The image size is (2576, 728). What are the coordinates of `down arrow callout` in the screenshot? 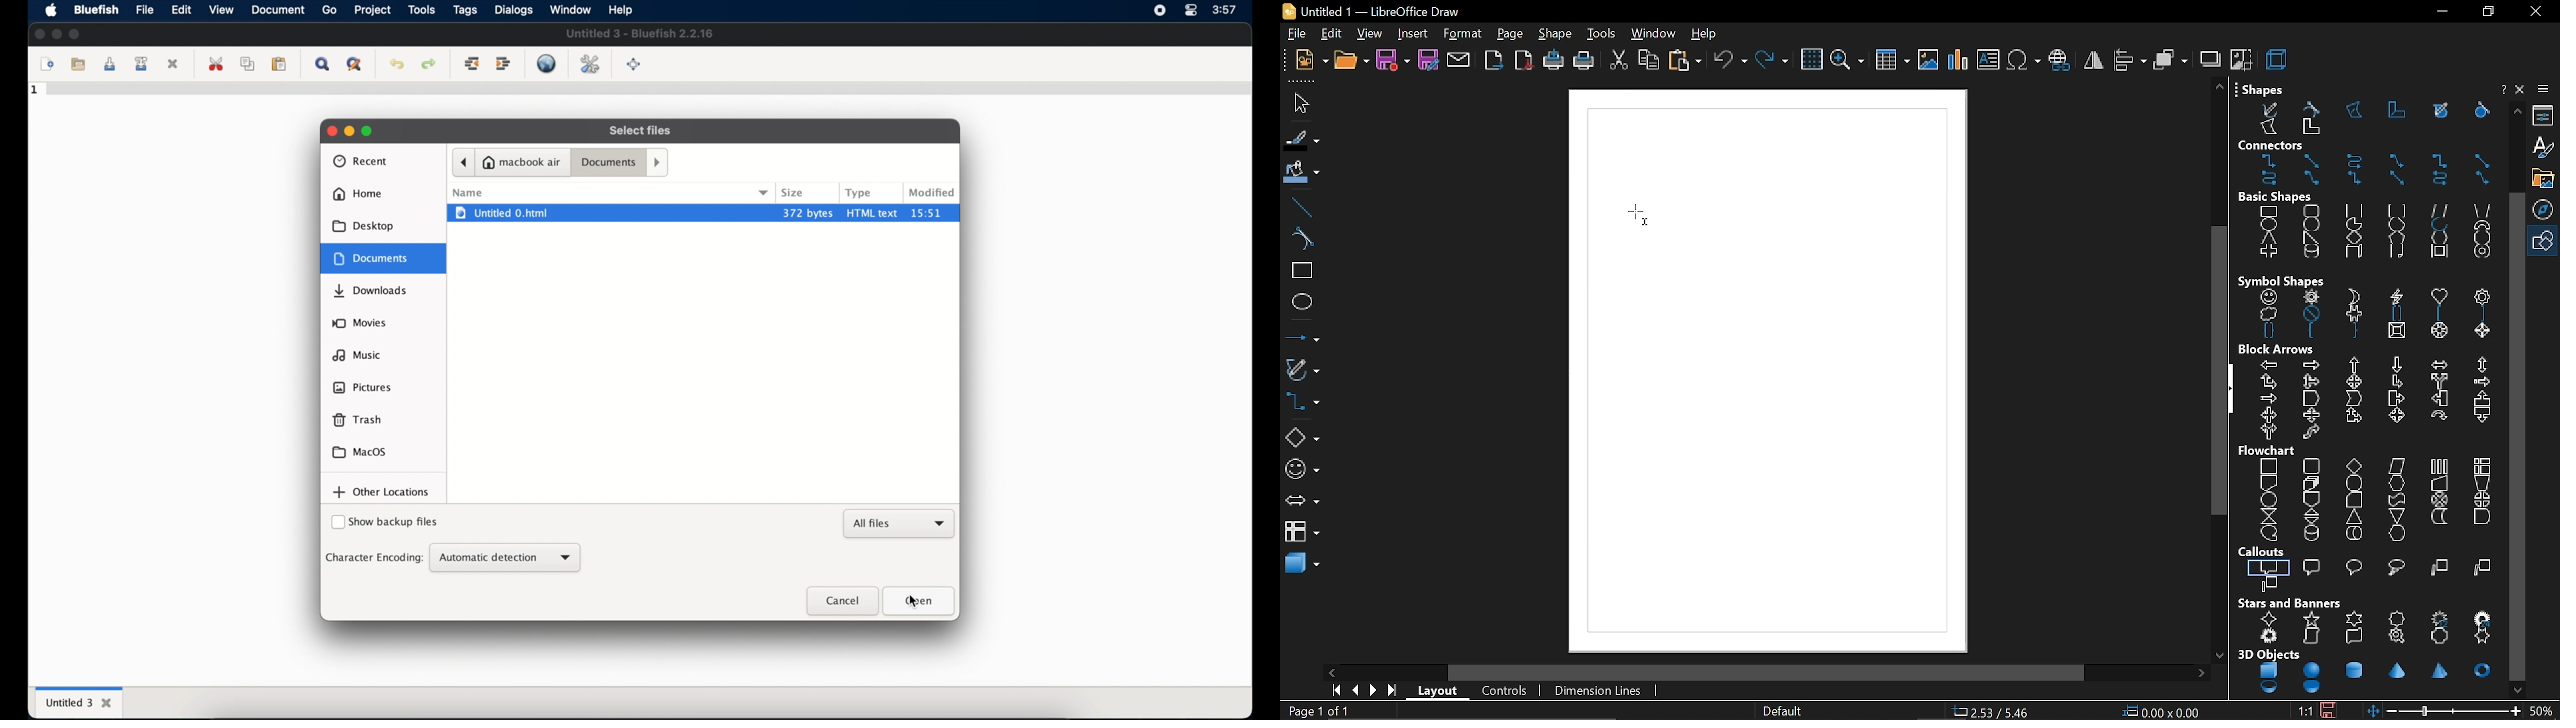 It's located at (2480, 417).